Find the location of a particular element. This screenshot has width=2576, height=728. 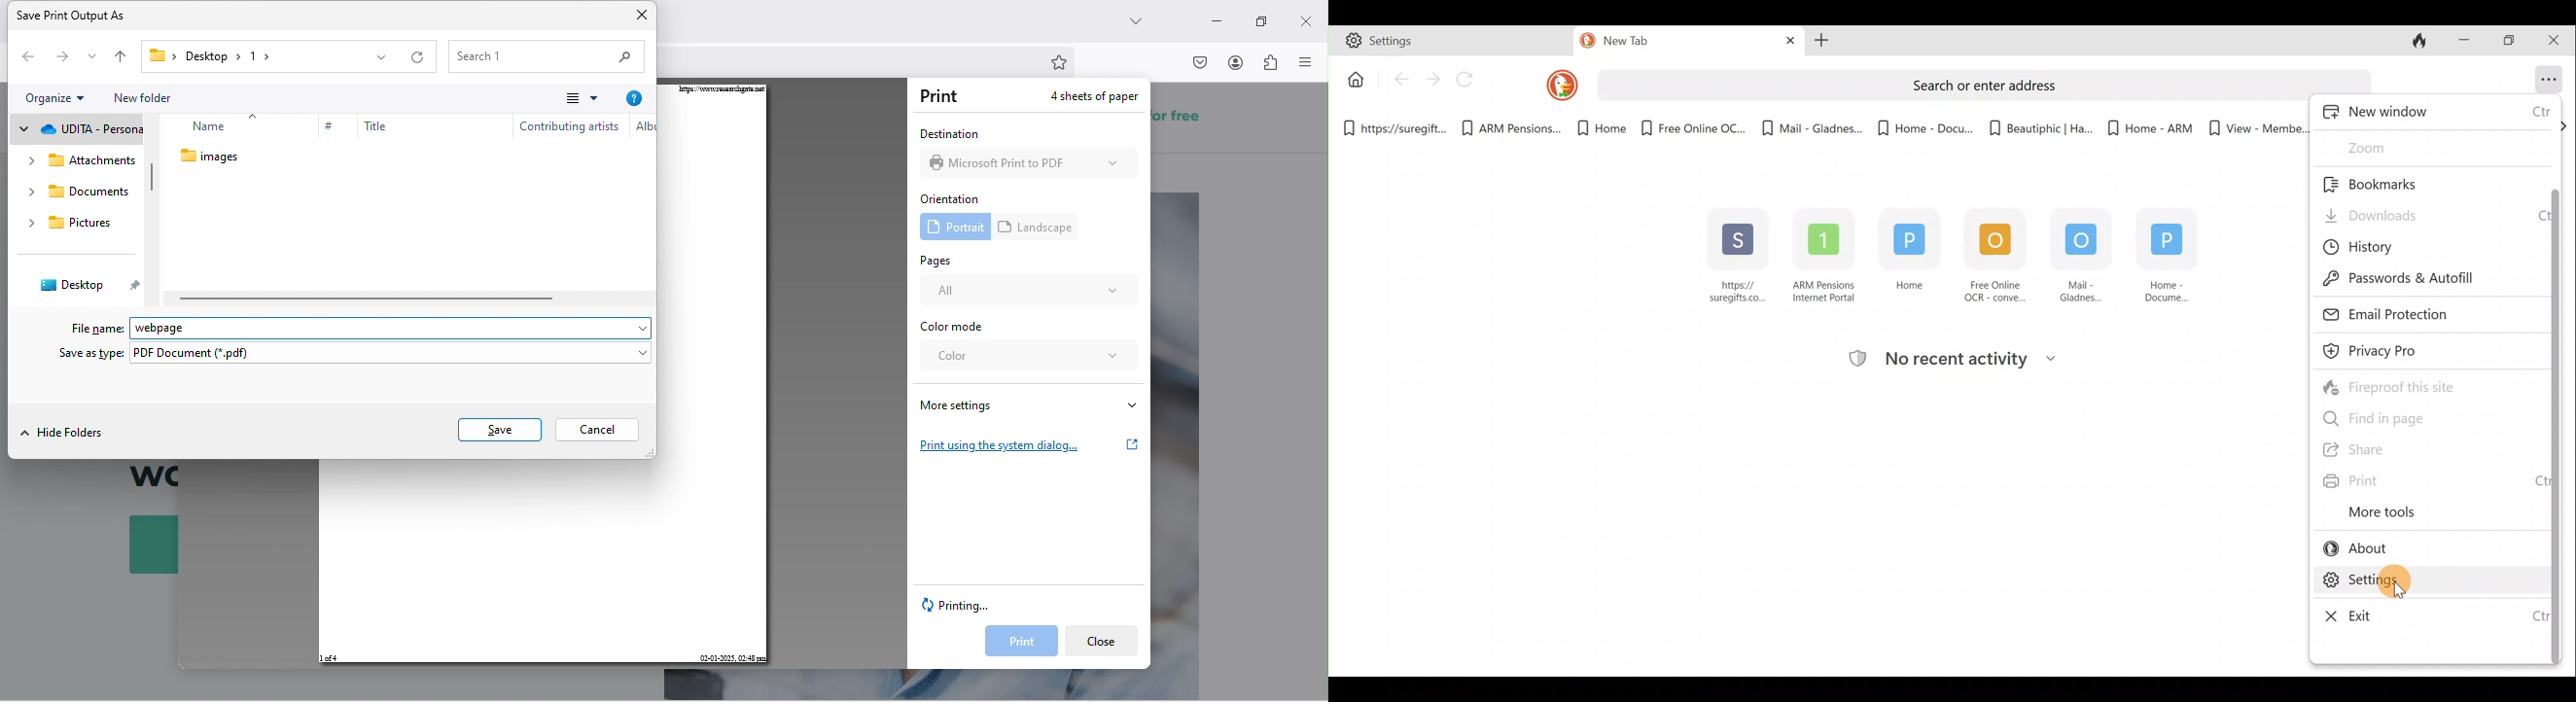

pages is located at coordinates (942, 261).